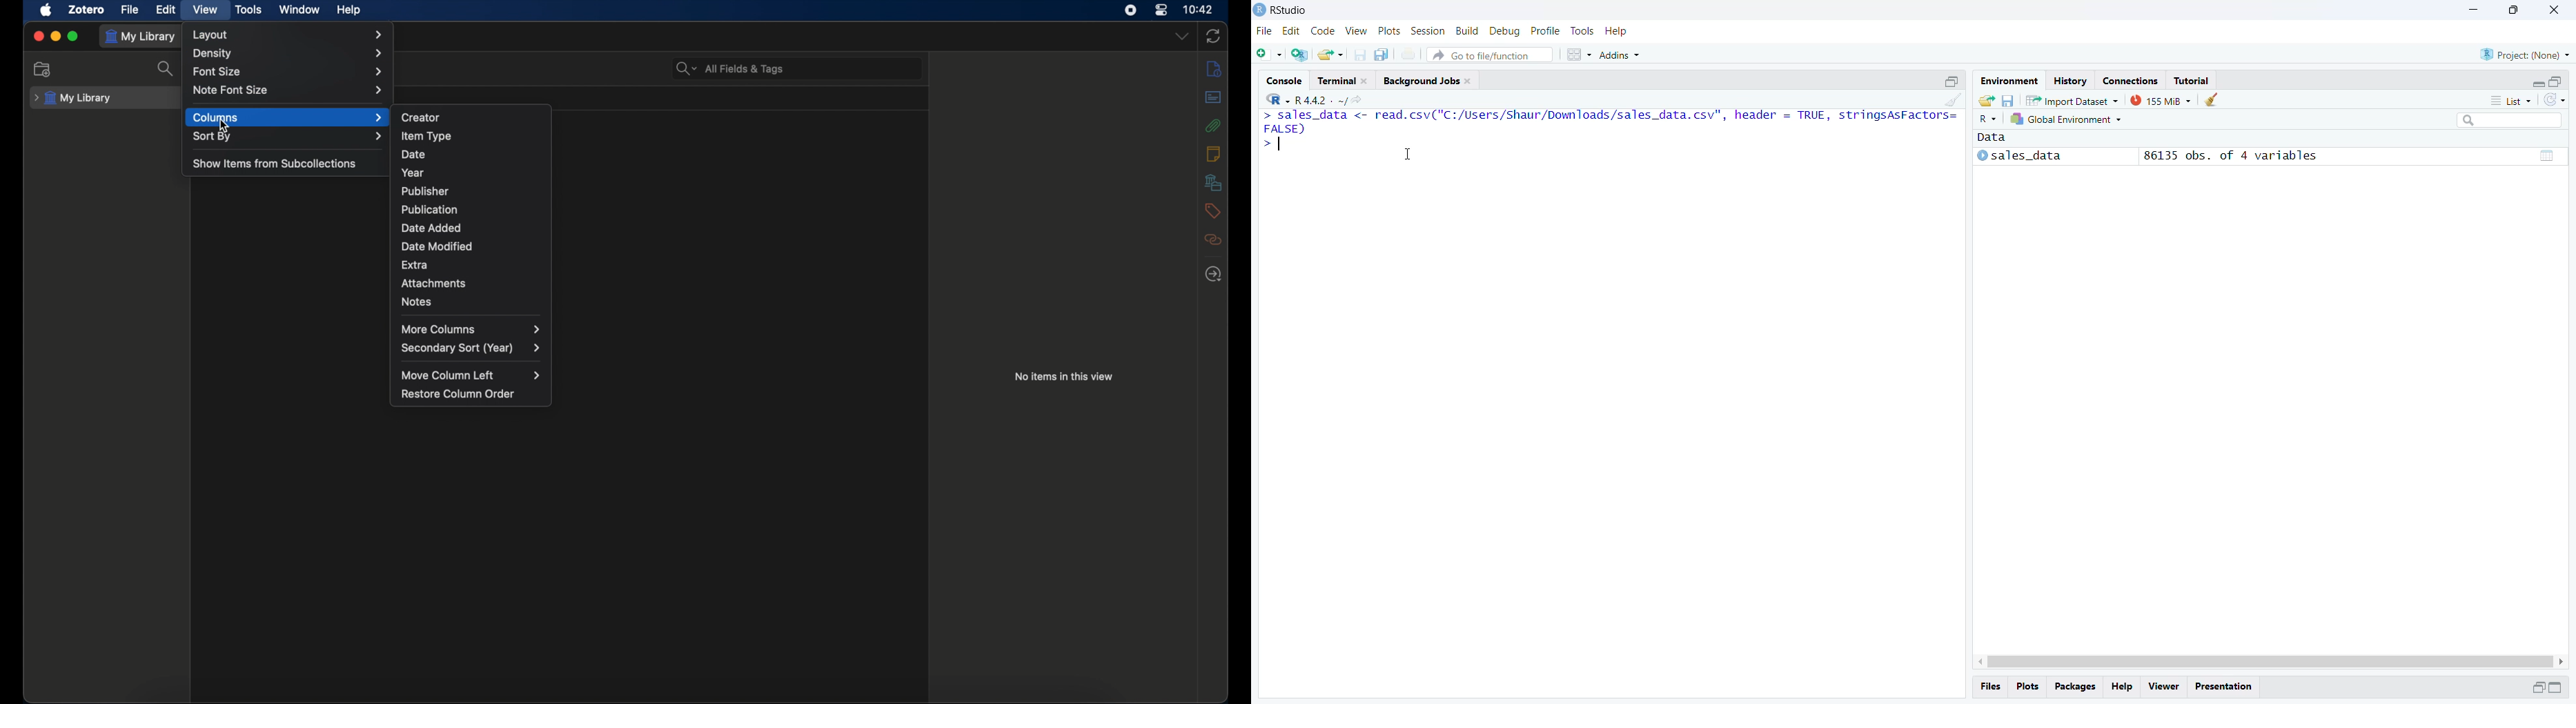 The height and width of the screenshot is (728, 2576). I want to click on Terminal, so click(1341, 81).